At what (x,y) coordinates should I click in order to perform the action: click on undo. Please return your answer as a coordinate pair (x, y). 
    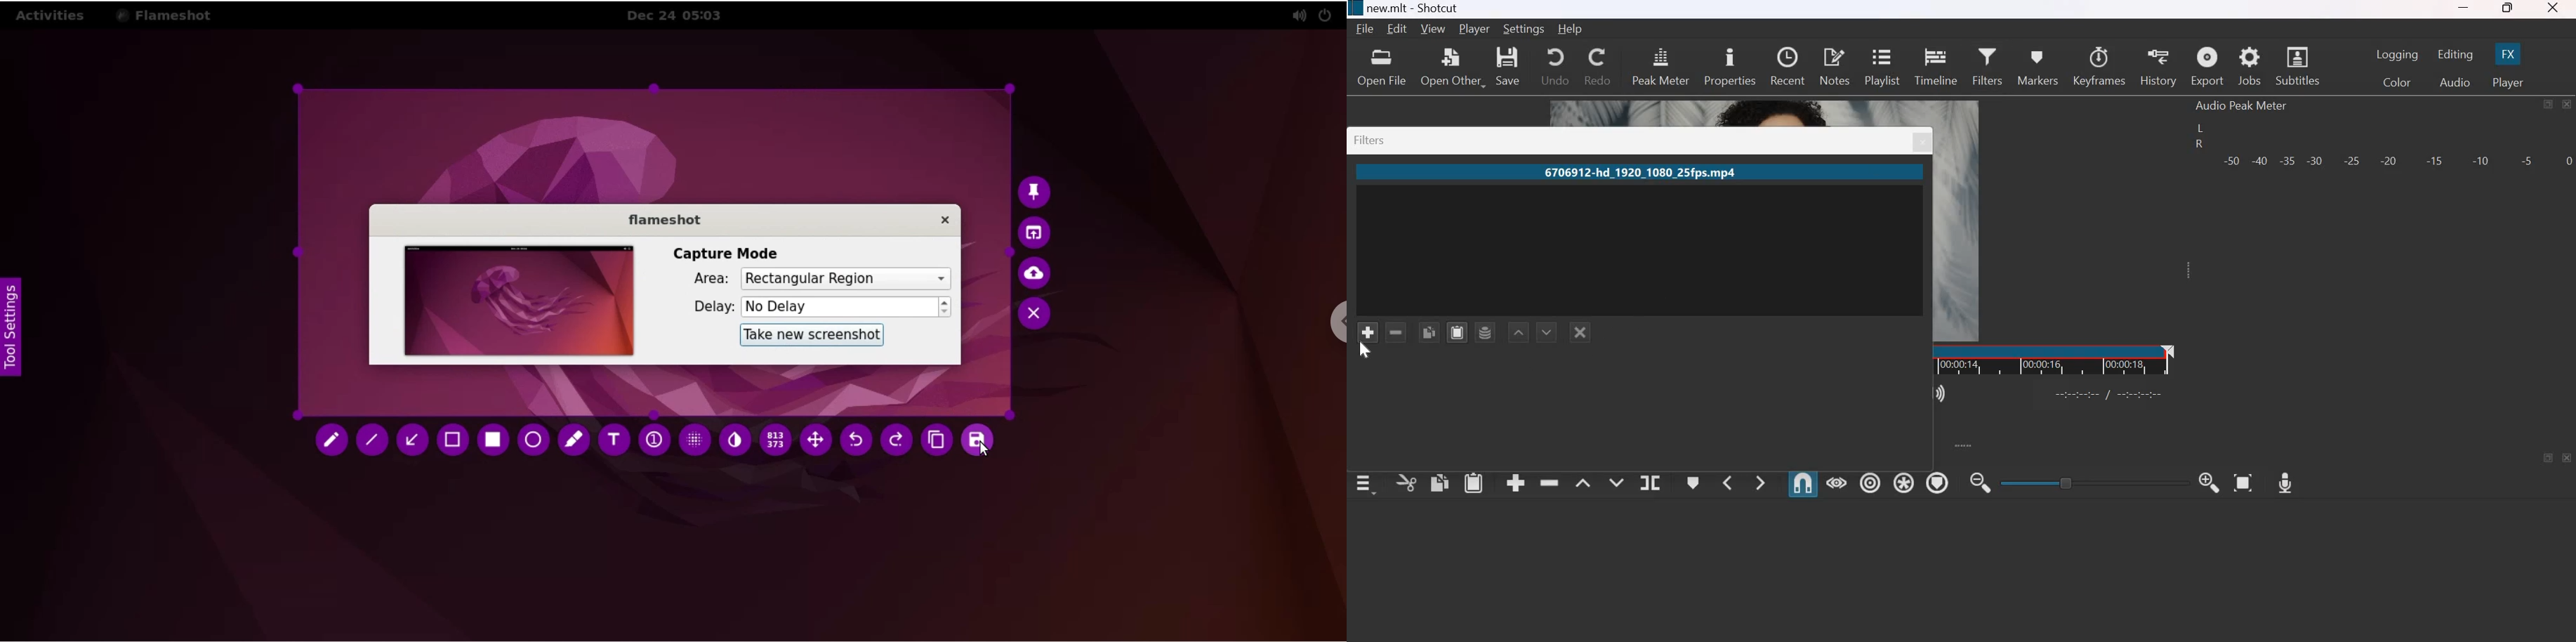
    Looking at the image, I should click on (1555, 65).